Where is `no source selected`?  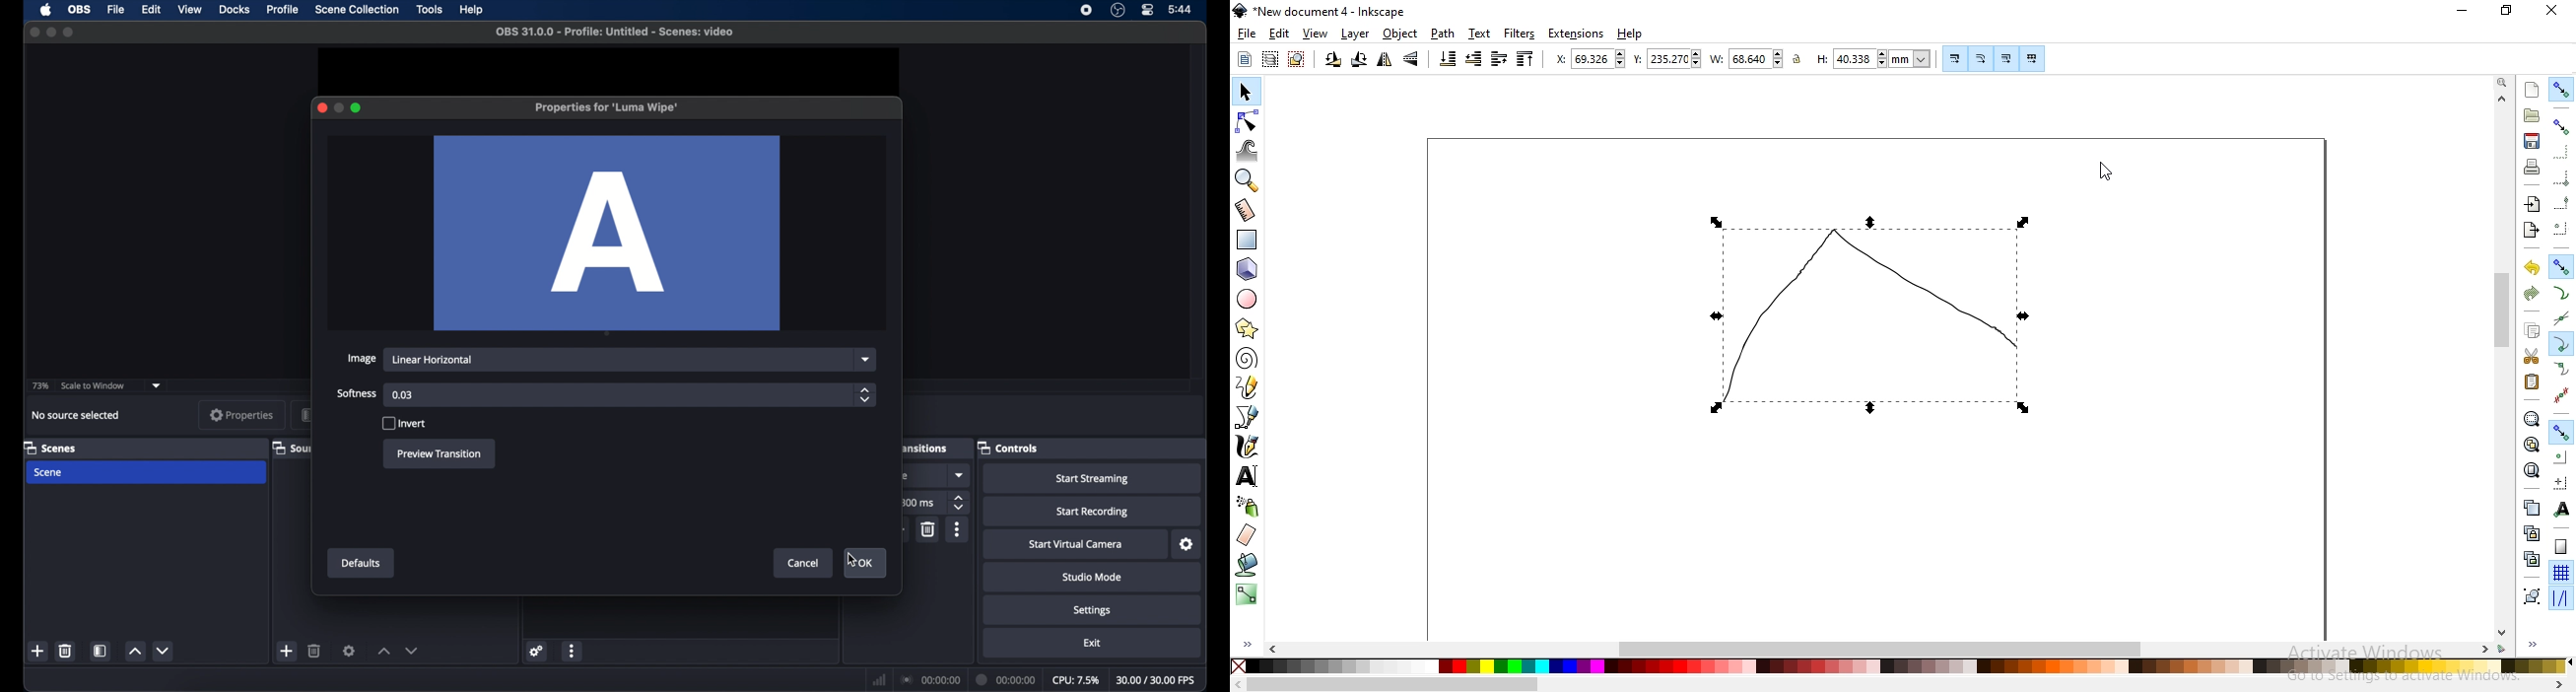 no source selected is located at coordinates (76, 415).